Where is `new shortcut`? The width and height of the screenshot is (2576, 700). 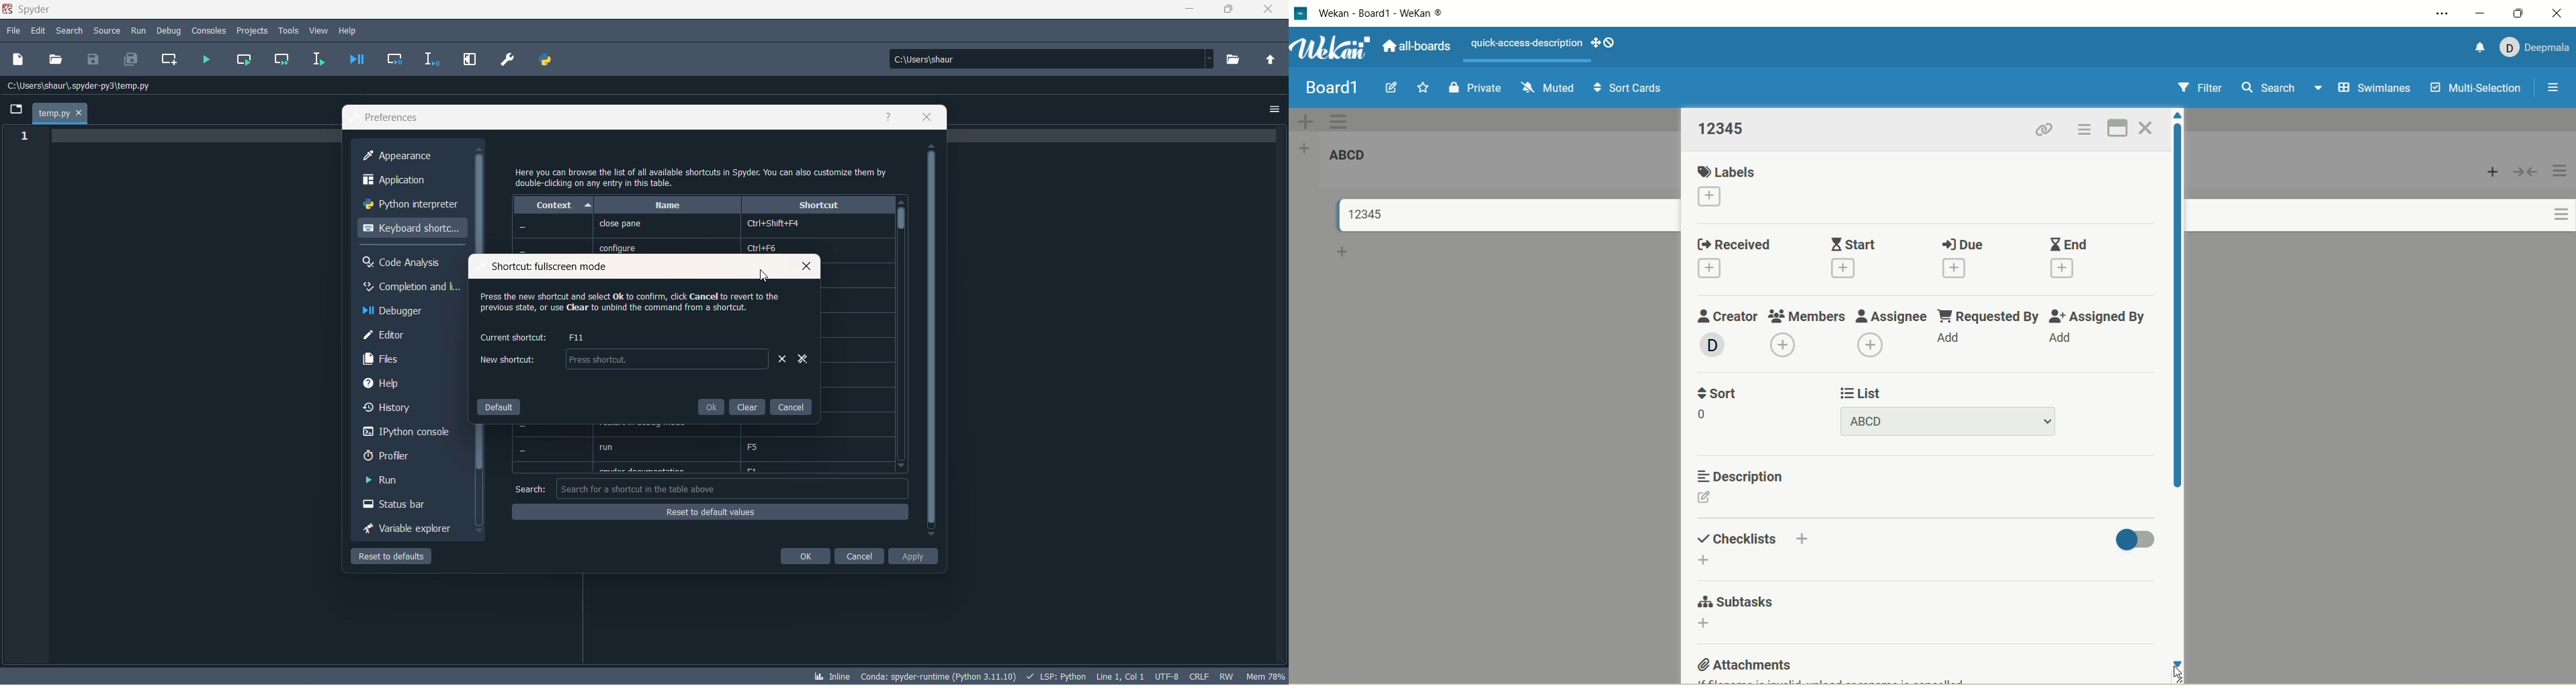 new shortcut is located at coordinates (509, 361).